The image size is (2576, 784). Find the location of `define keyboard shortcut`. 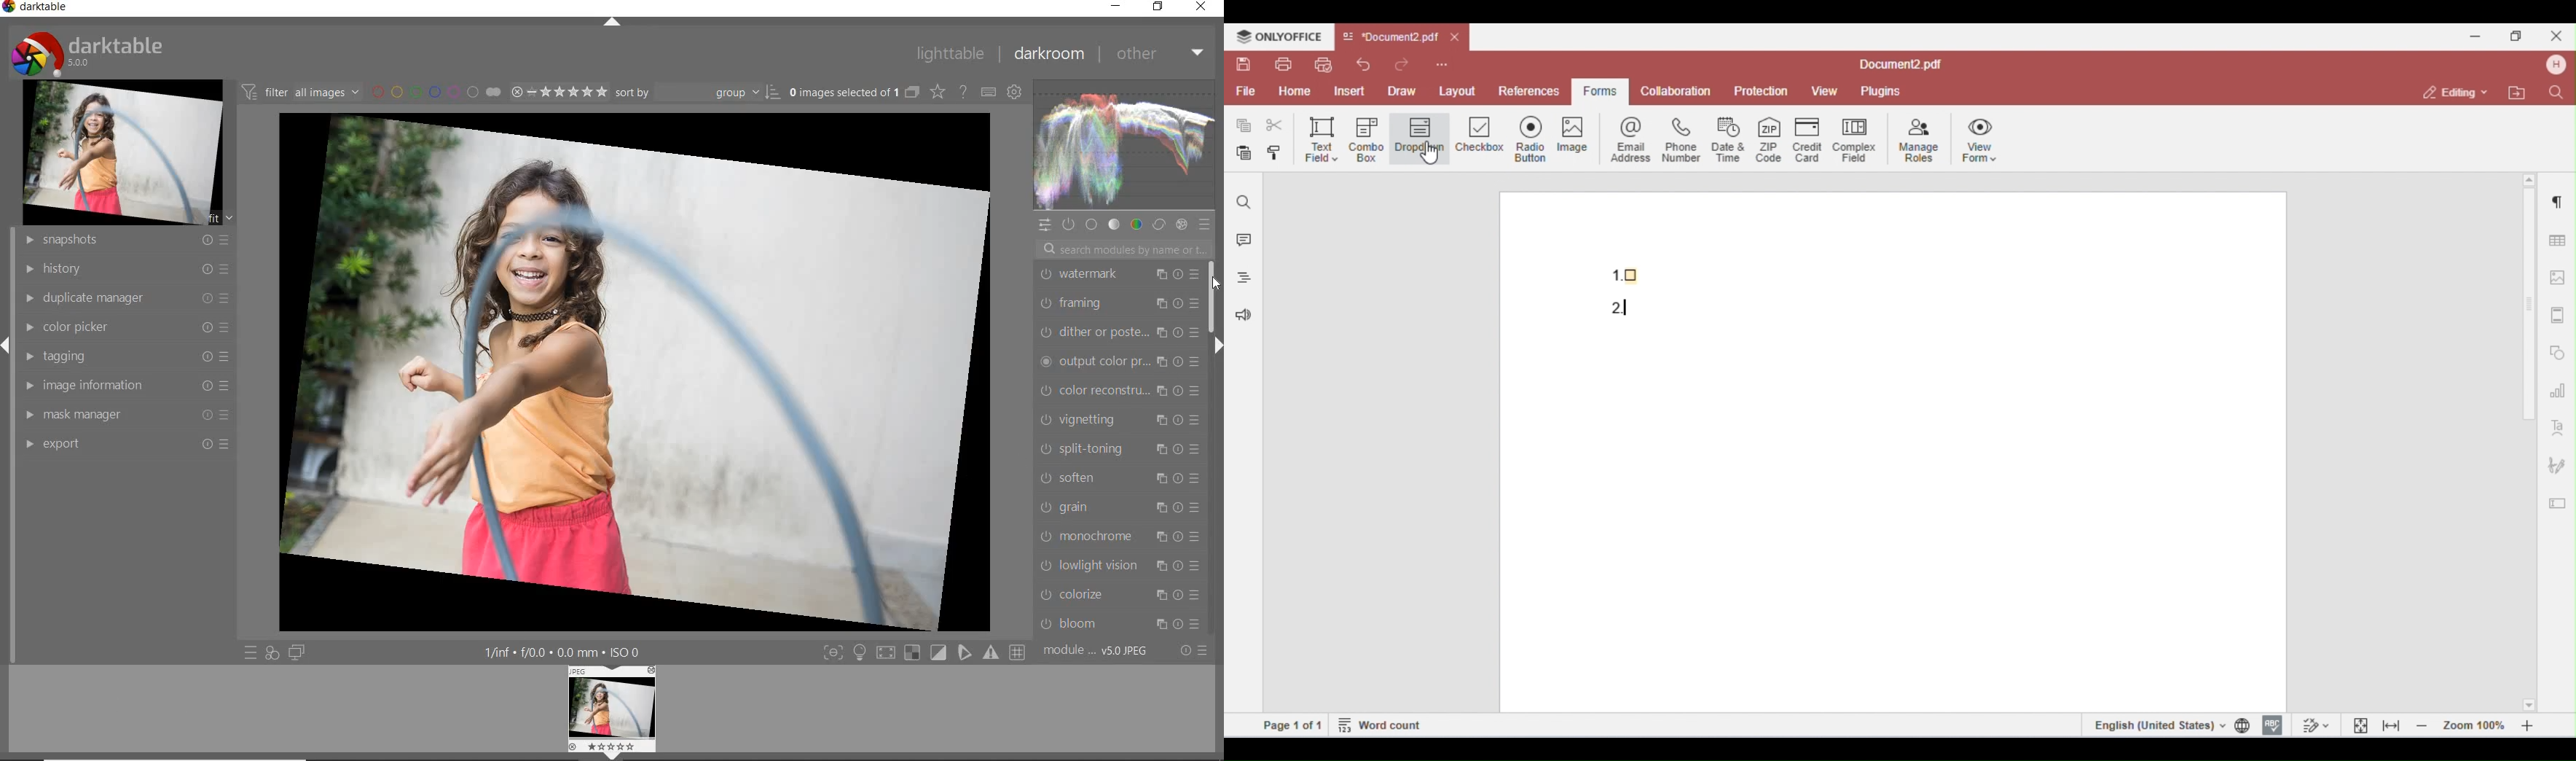

define keyboard shortcut is located at coordinates (989, 93).